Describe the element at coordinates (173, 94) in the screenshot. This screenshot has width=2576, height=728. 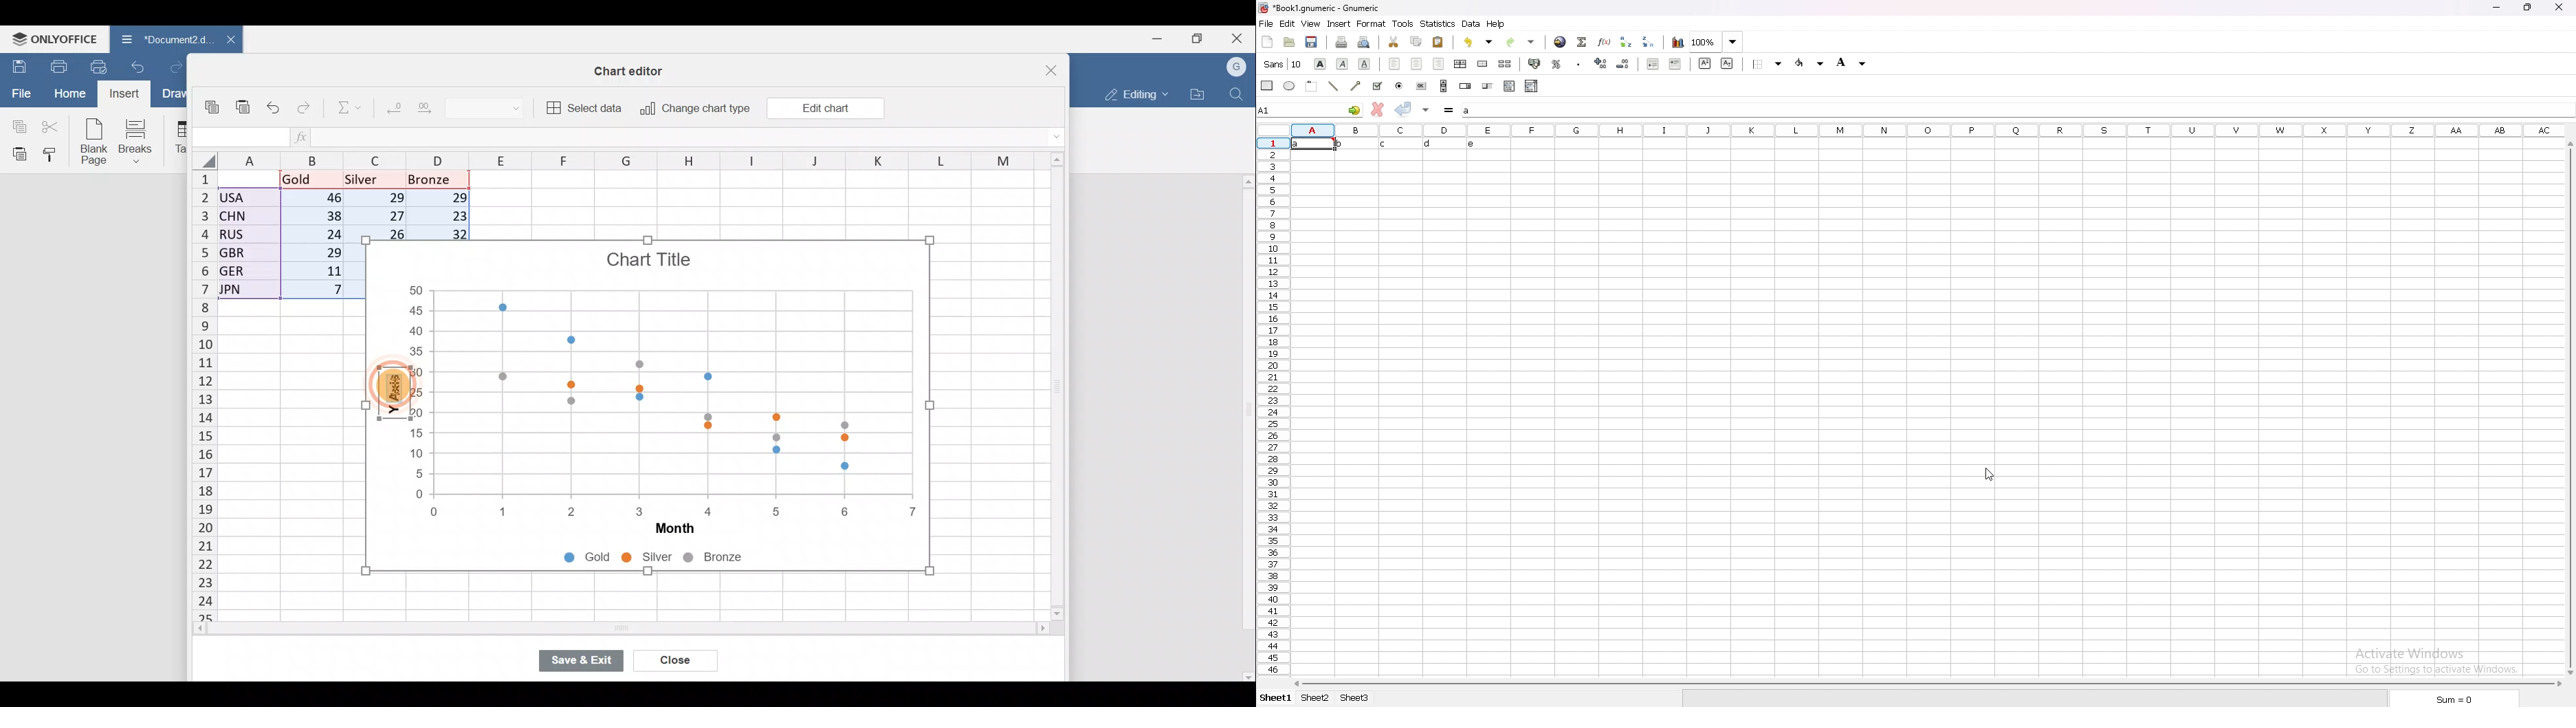
I see `Draw` at that location.